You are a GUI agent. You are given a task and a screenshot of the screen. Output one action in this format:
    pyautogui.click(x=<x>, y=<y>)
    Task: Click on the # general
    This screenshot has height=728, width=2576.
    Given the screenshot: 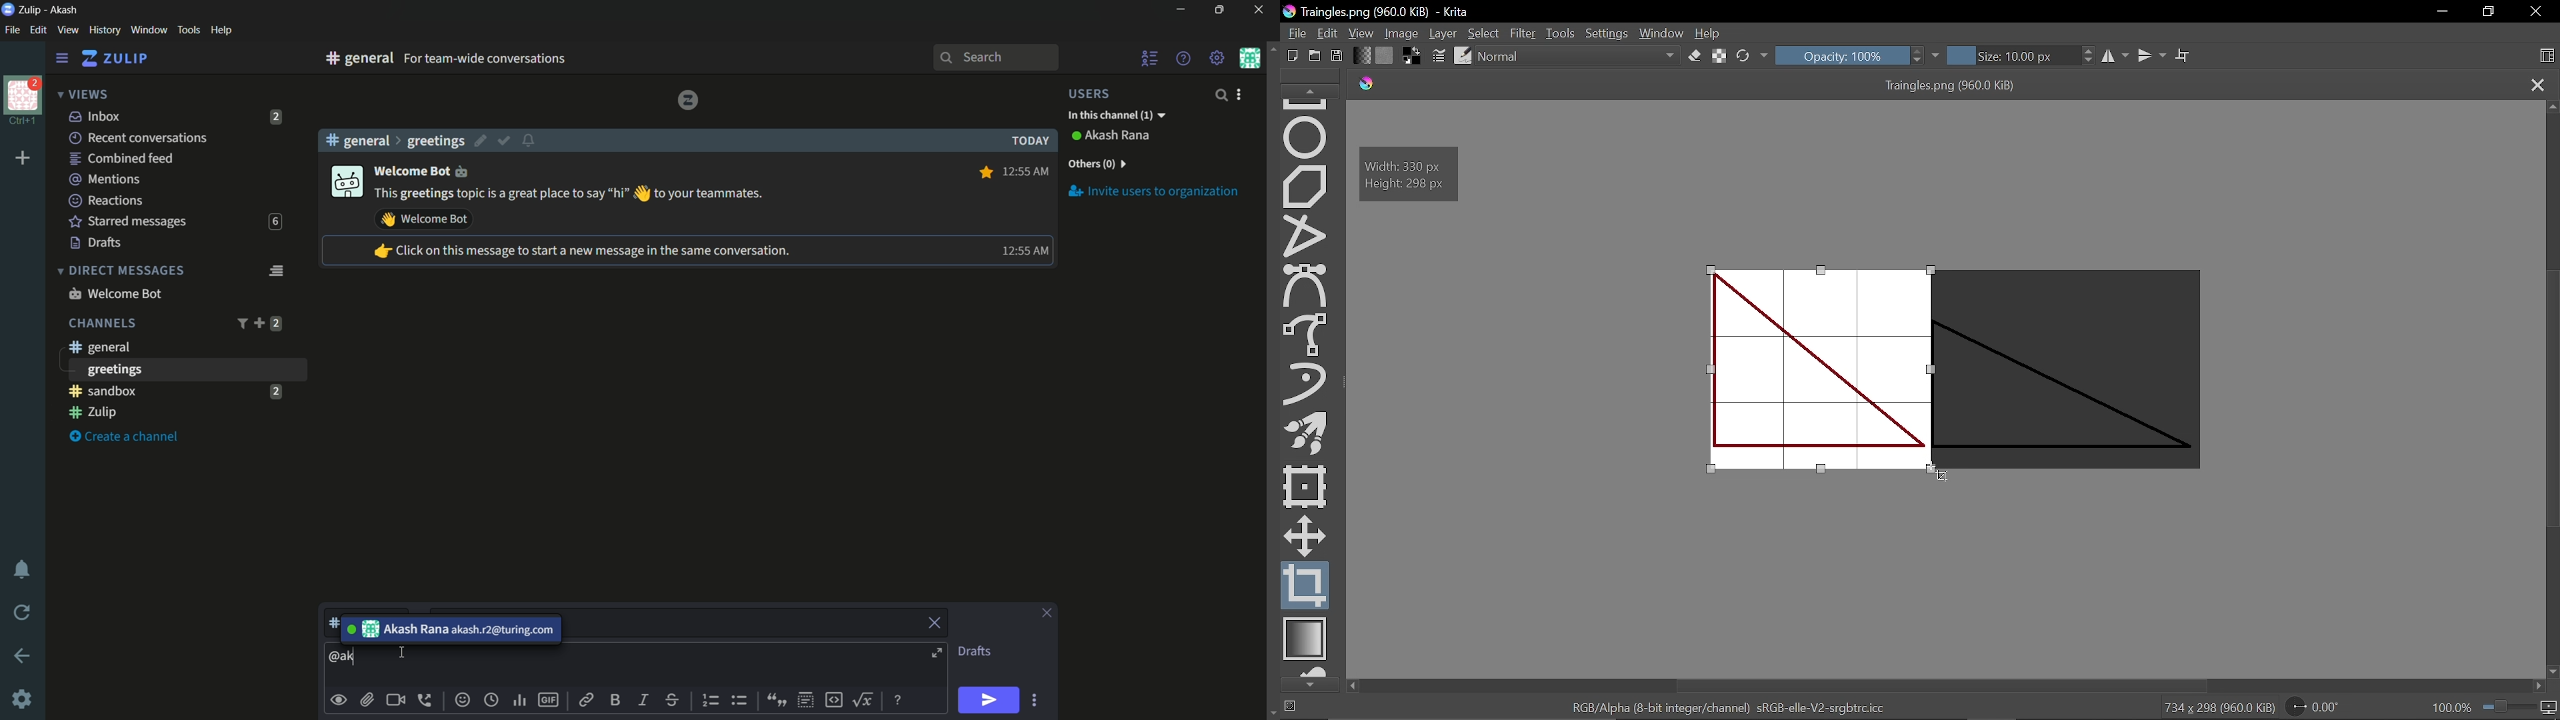 What is the action you would take?
    pyautogui.click(x=357, y=140)
    